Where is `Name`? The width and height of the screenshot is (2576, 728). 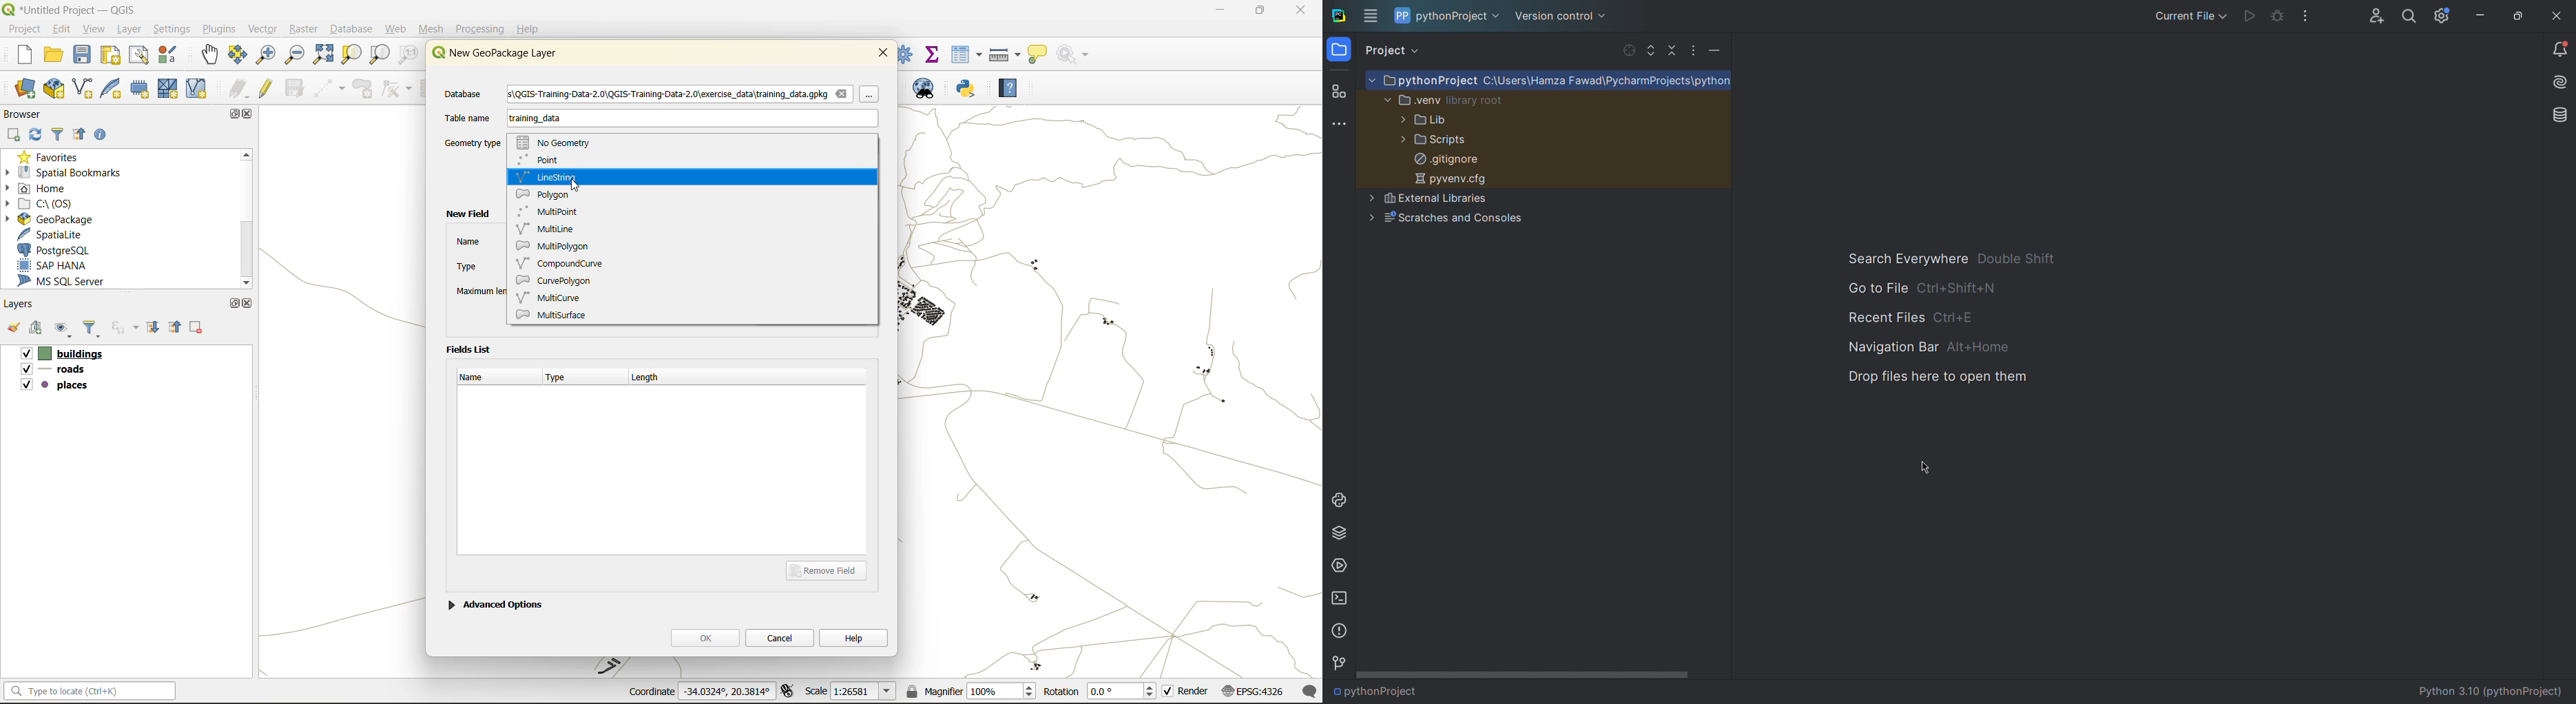
Name is located at coordinates (466, 241).